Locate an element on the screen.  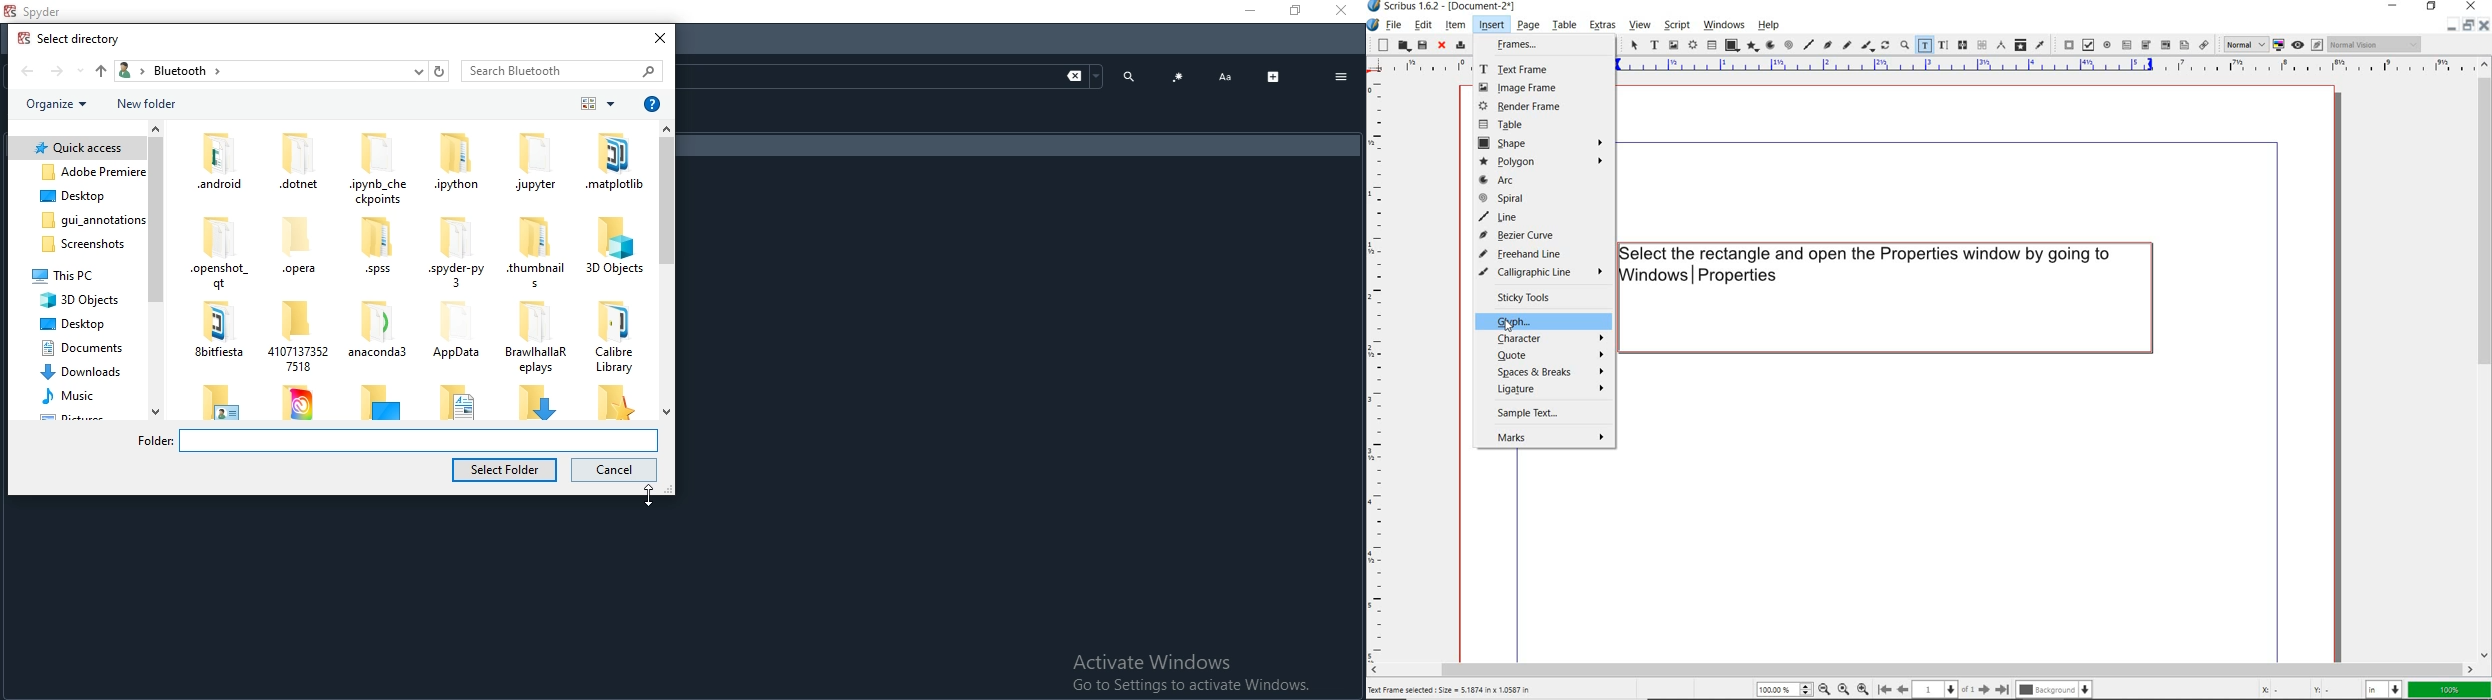
search bar is located at coordinates (894, 75).